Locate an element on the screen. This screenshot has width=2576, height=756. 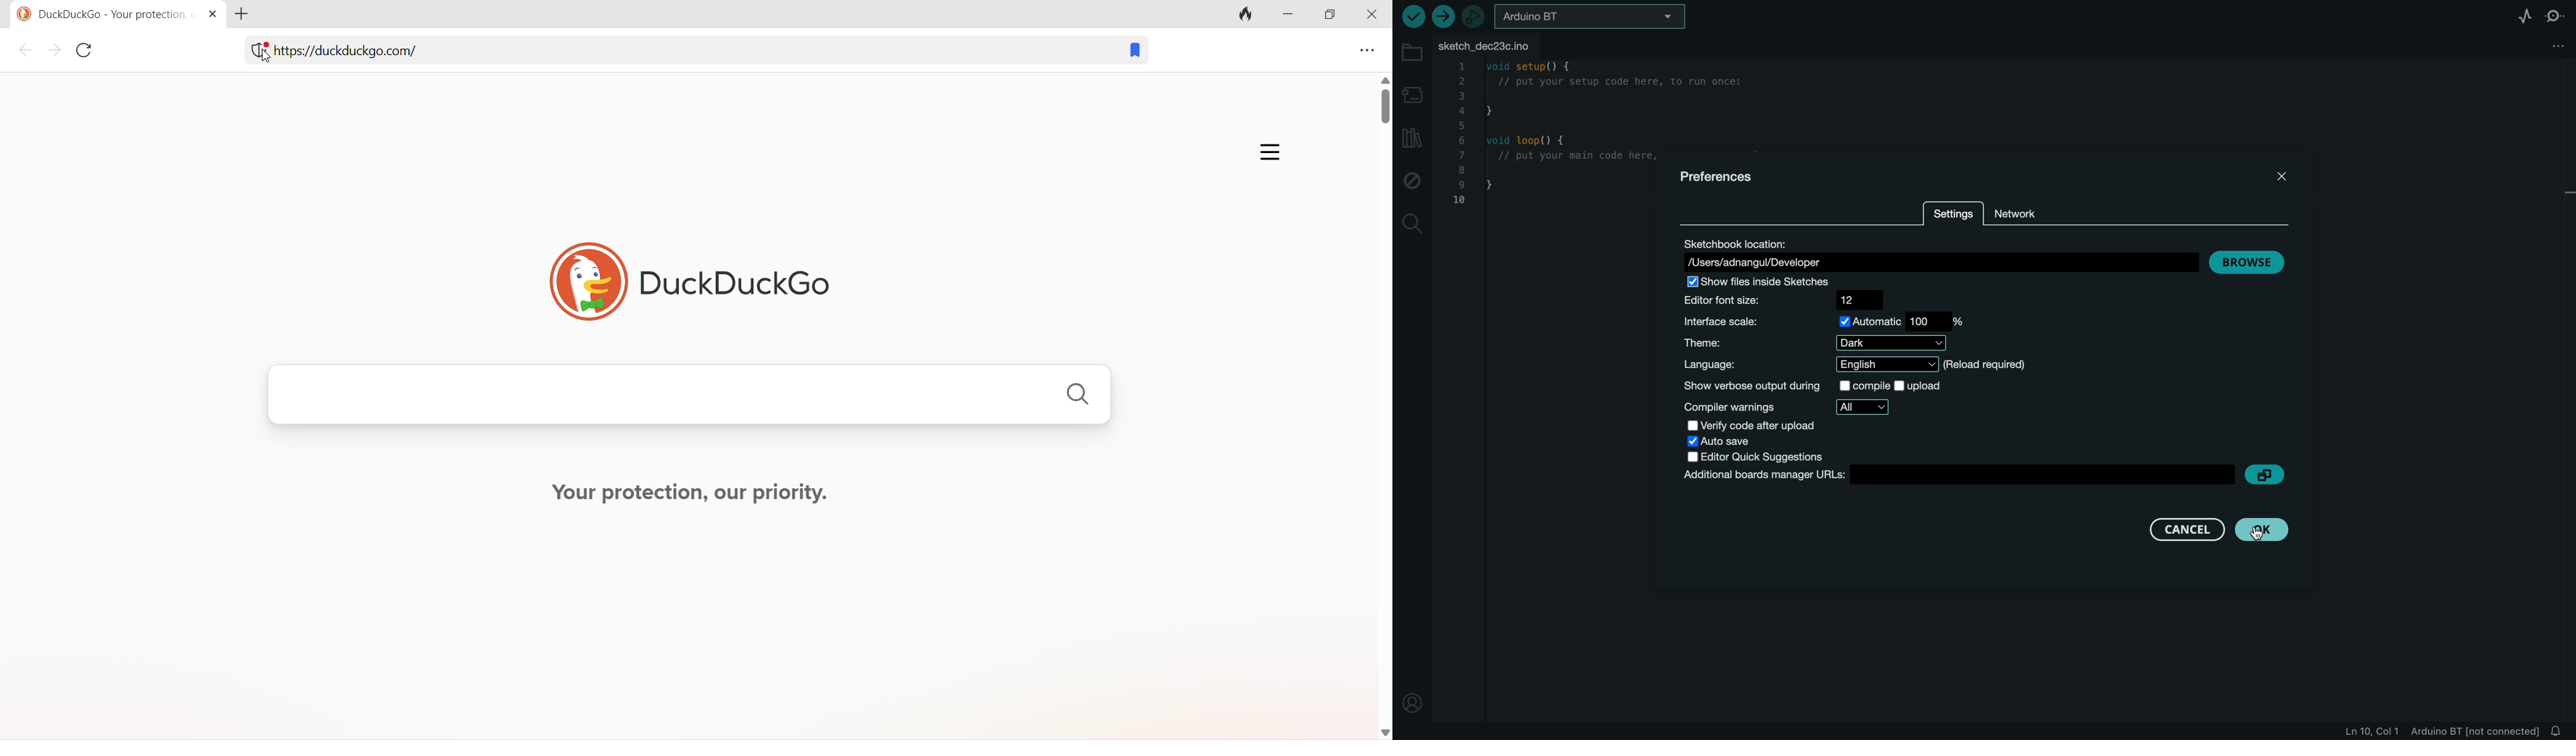
serial monitor is located at coordinates (2560, 14).